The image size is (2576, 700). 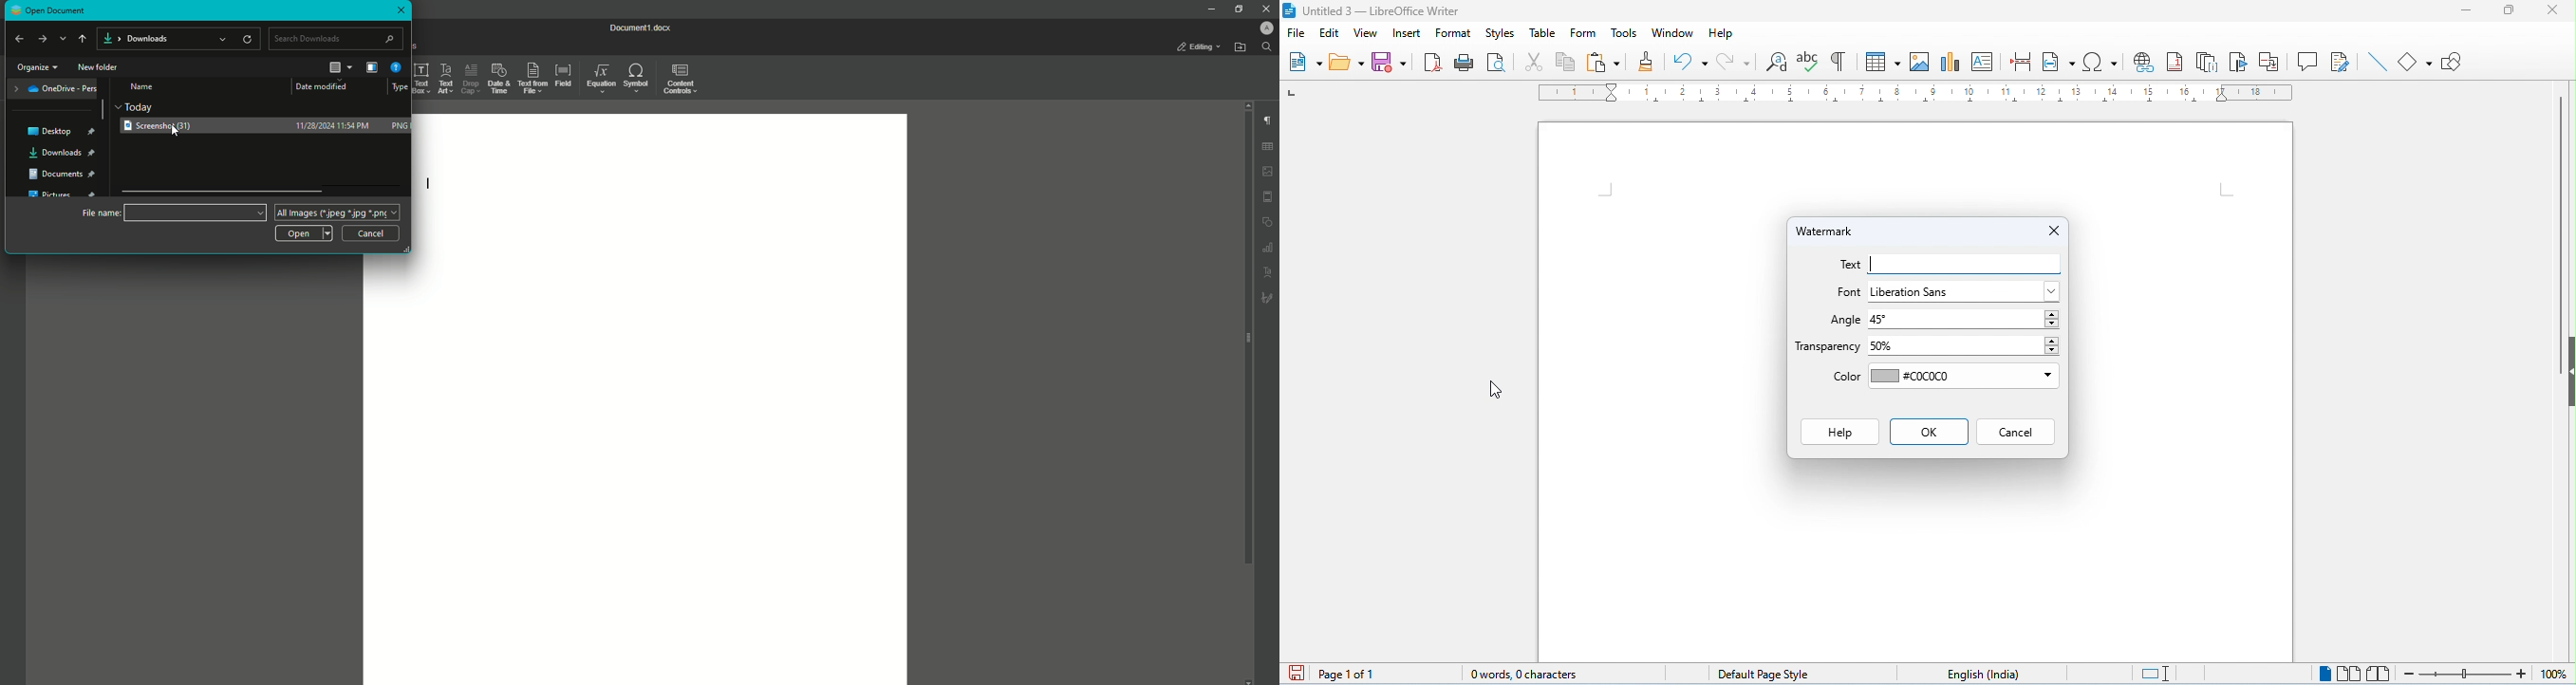 I want to click on copy, so click(x=1567, y=62).